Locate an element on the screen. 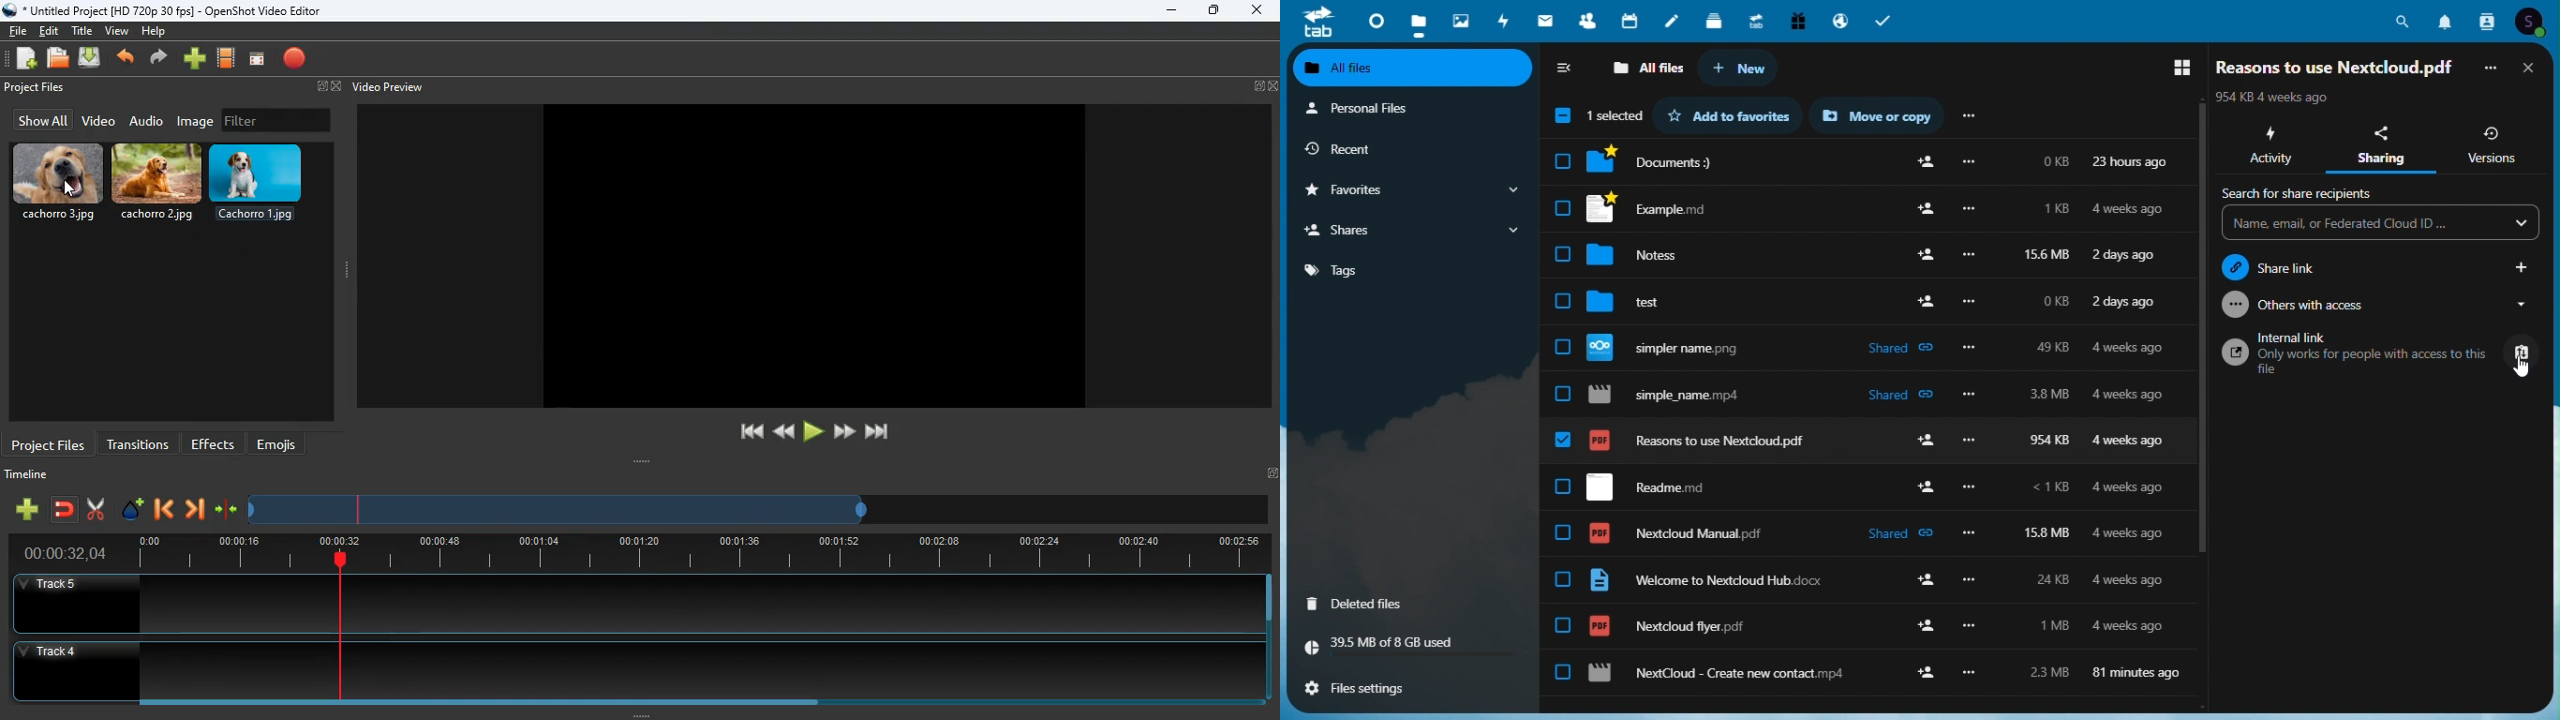  new is located at coordinates (1746, 68).